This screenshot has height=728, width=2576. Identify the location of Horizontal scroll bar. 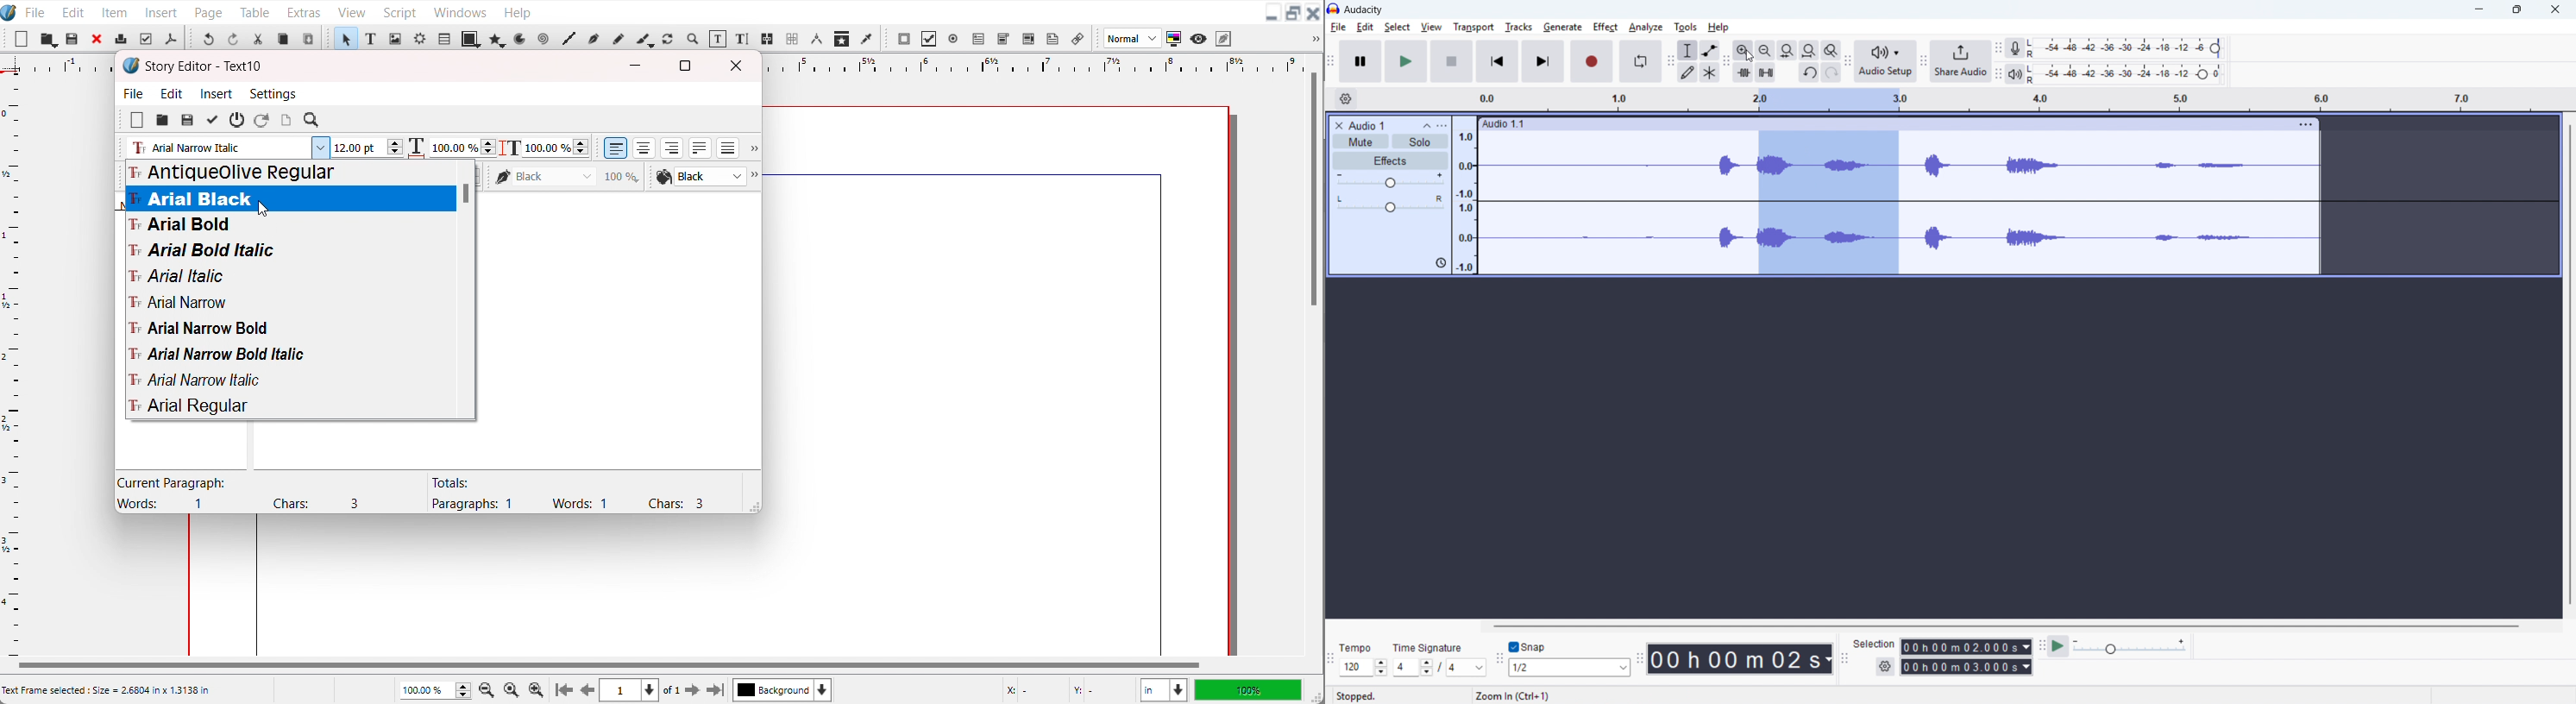
(1981, 626).